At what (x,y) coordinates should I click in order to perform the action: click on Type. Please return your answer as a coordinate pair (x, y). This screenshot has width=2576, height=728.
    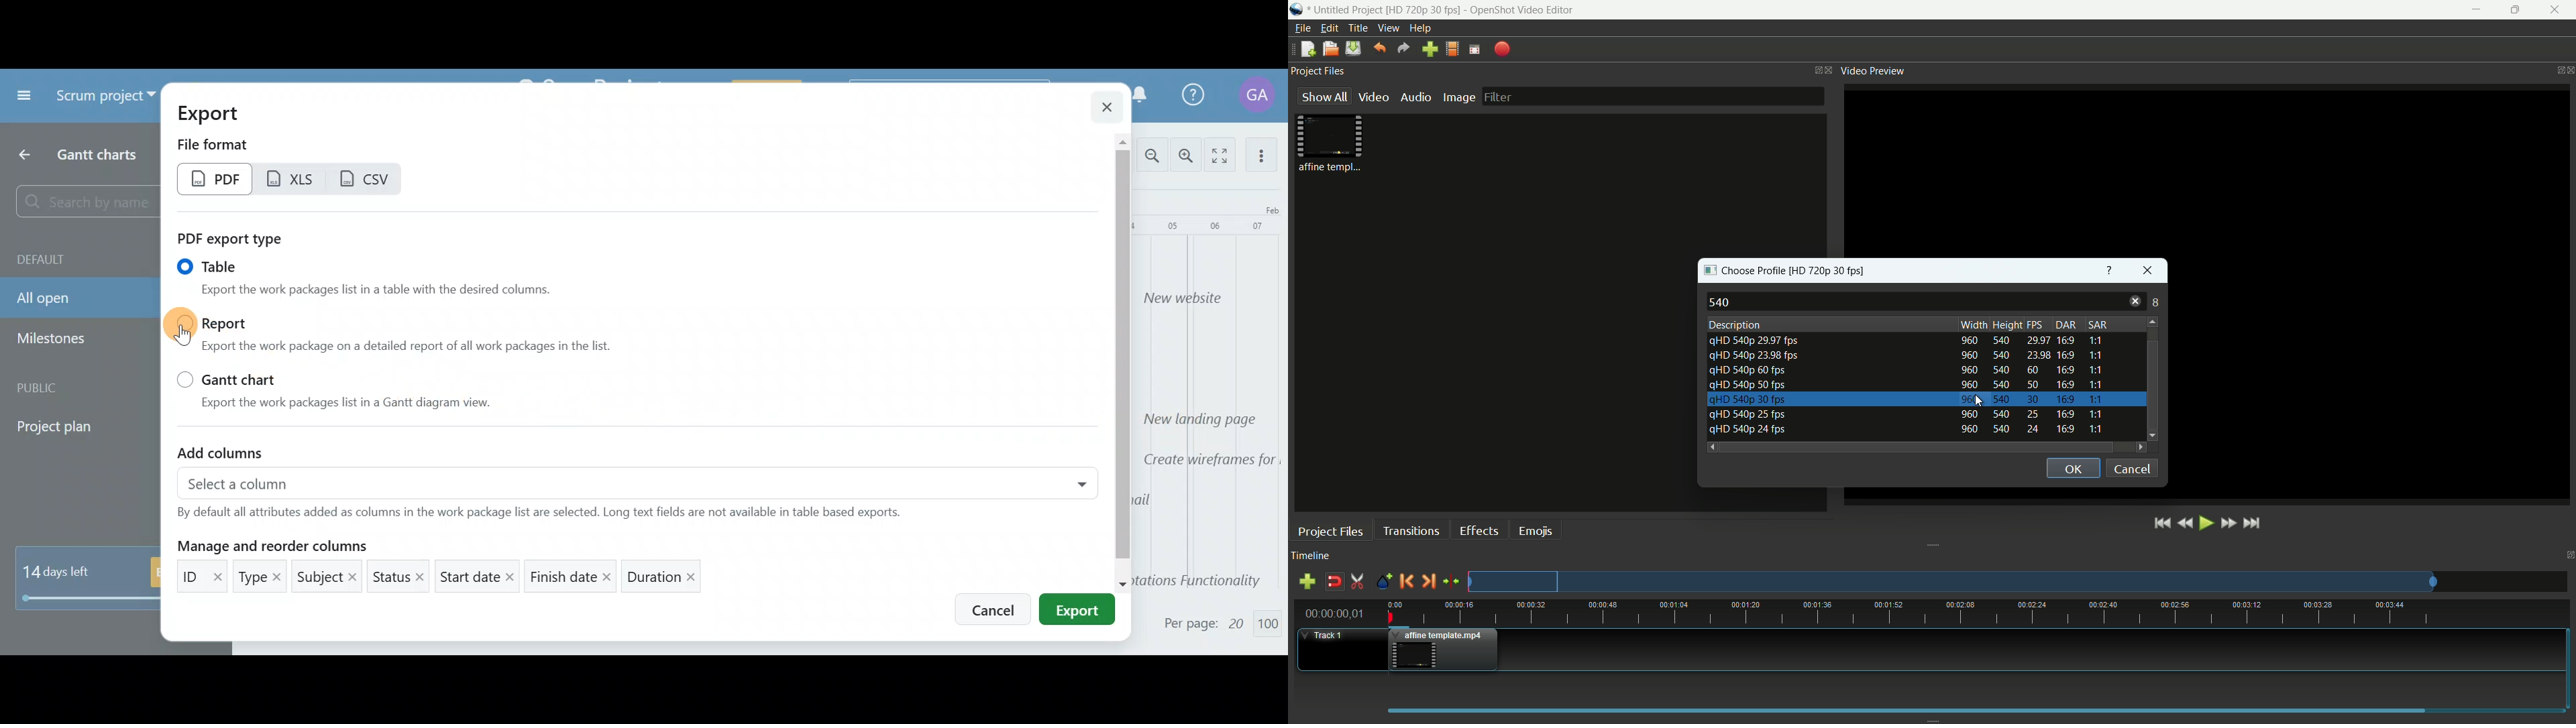
    Looking at the image, I should click on (263, 578).